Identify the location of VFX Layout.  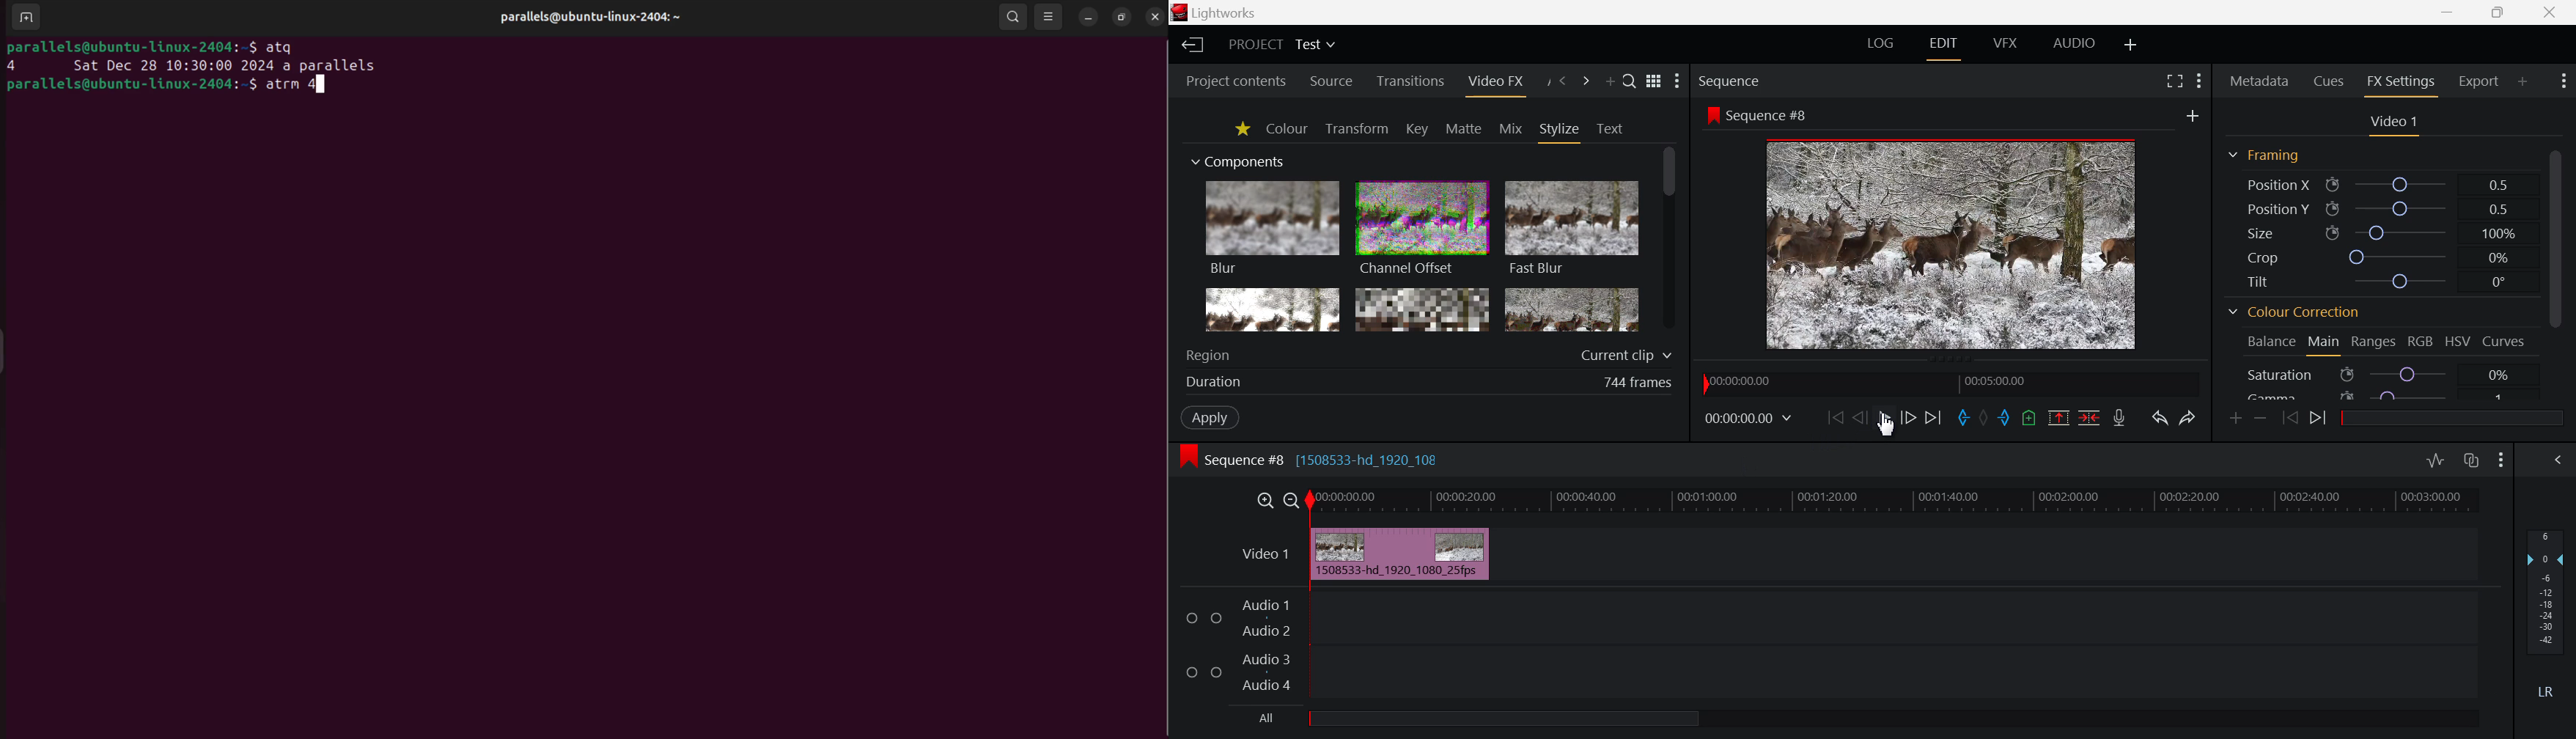
(2004, 44).